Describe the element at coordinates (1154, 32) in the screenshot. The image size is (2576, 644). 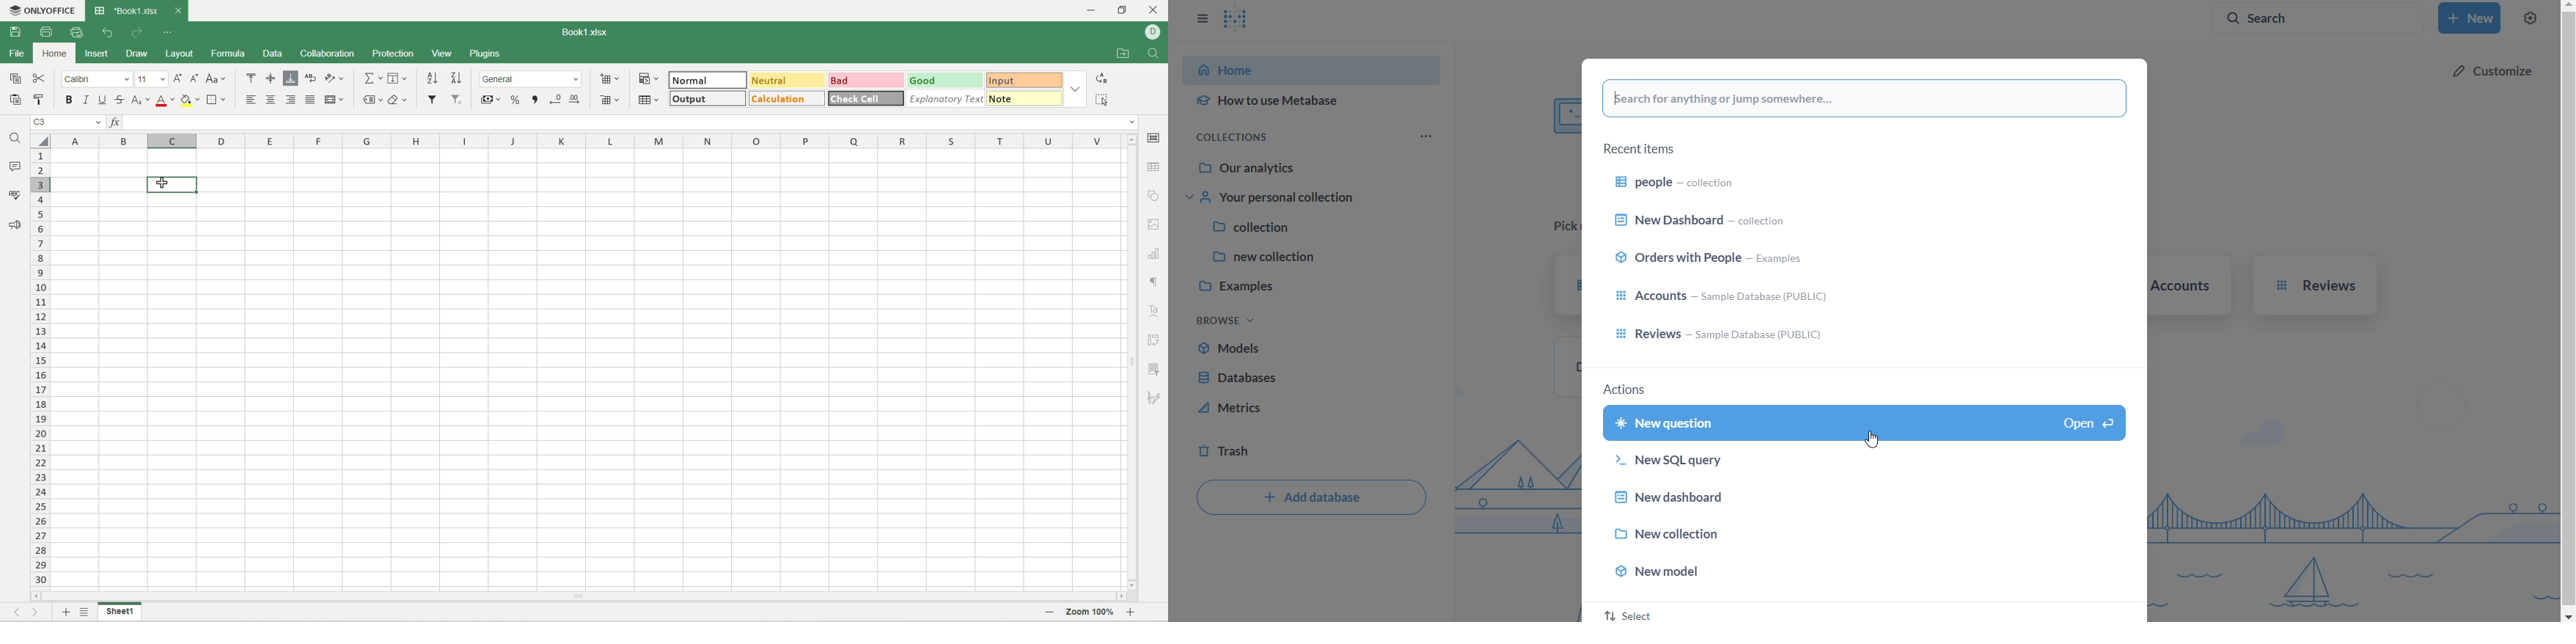
I see `username` at that location.